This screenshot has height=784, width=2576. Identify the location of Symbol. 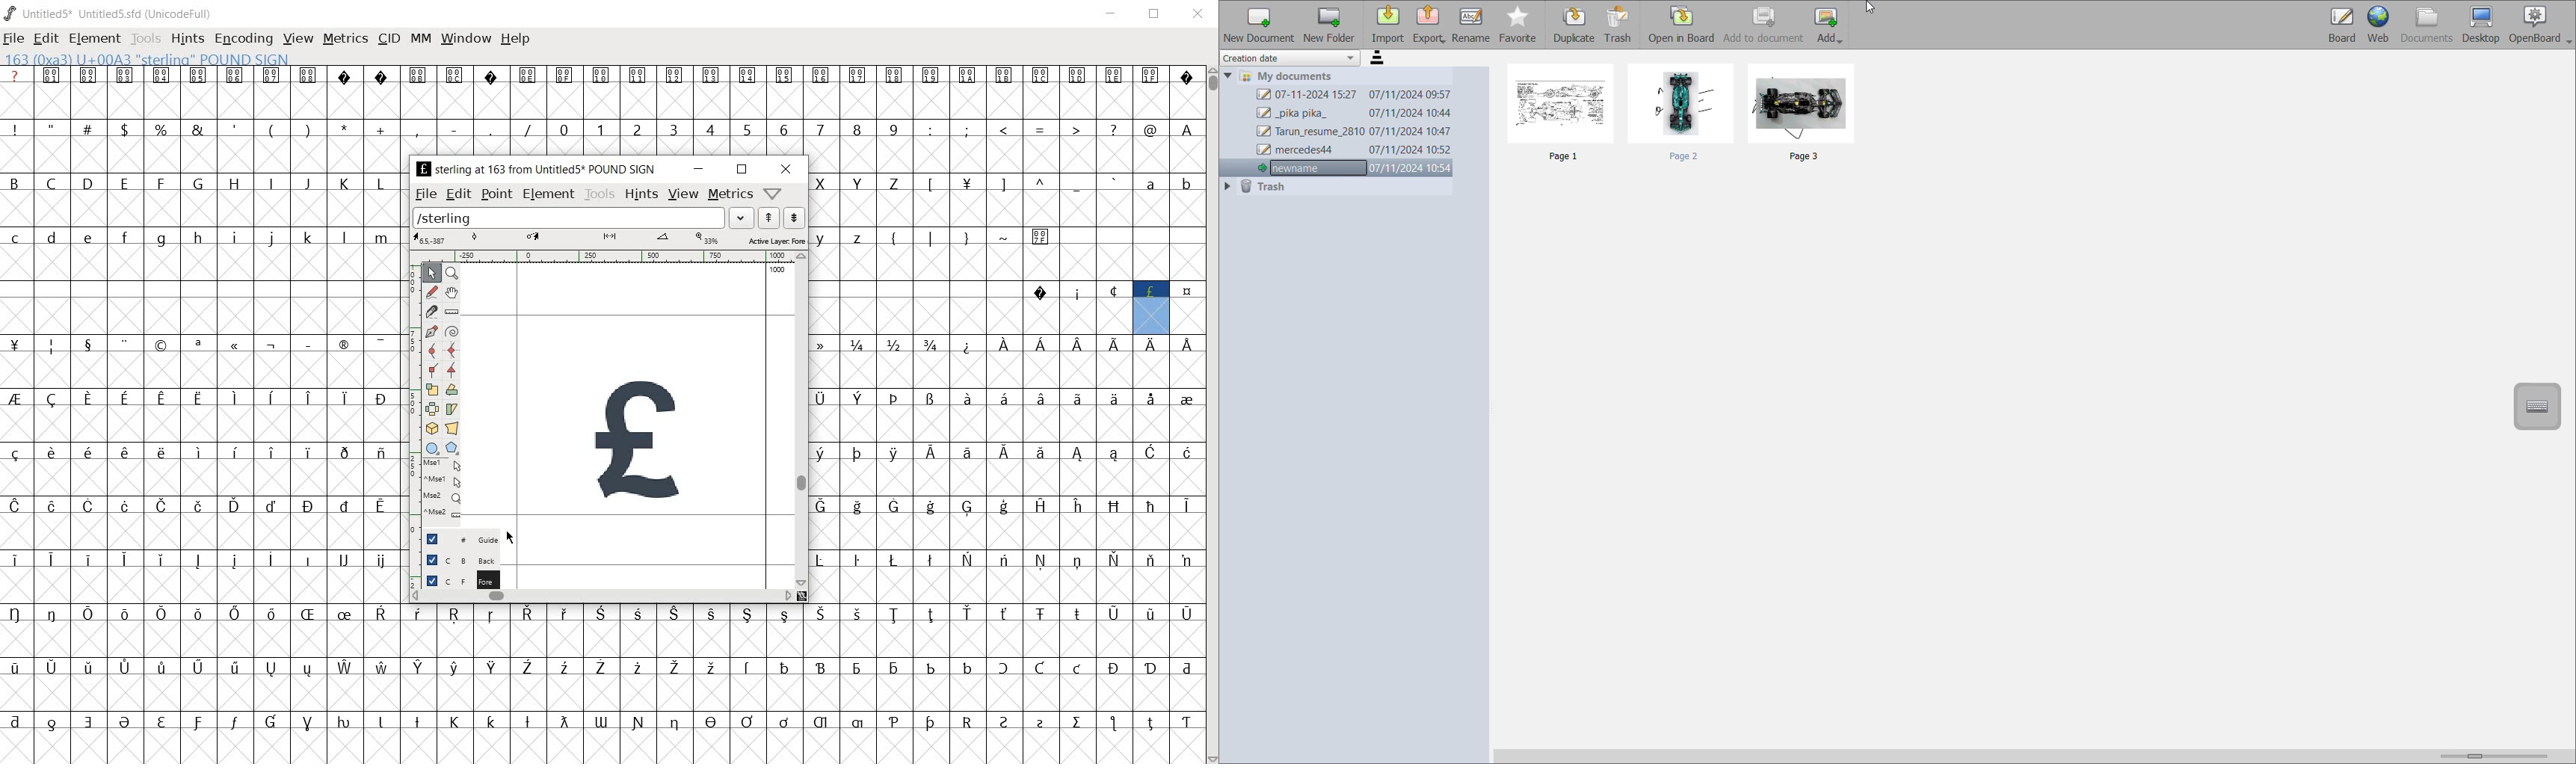
(200, 396).